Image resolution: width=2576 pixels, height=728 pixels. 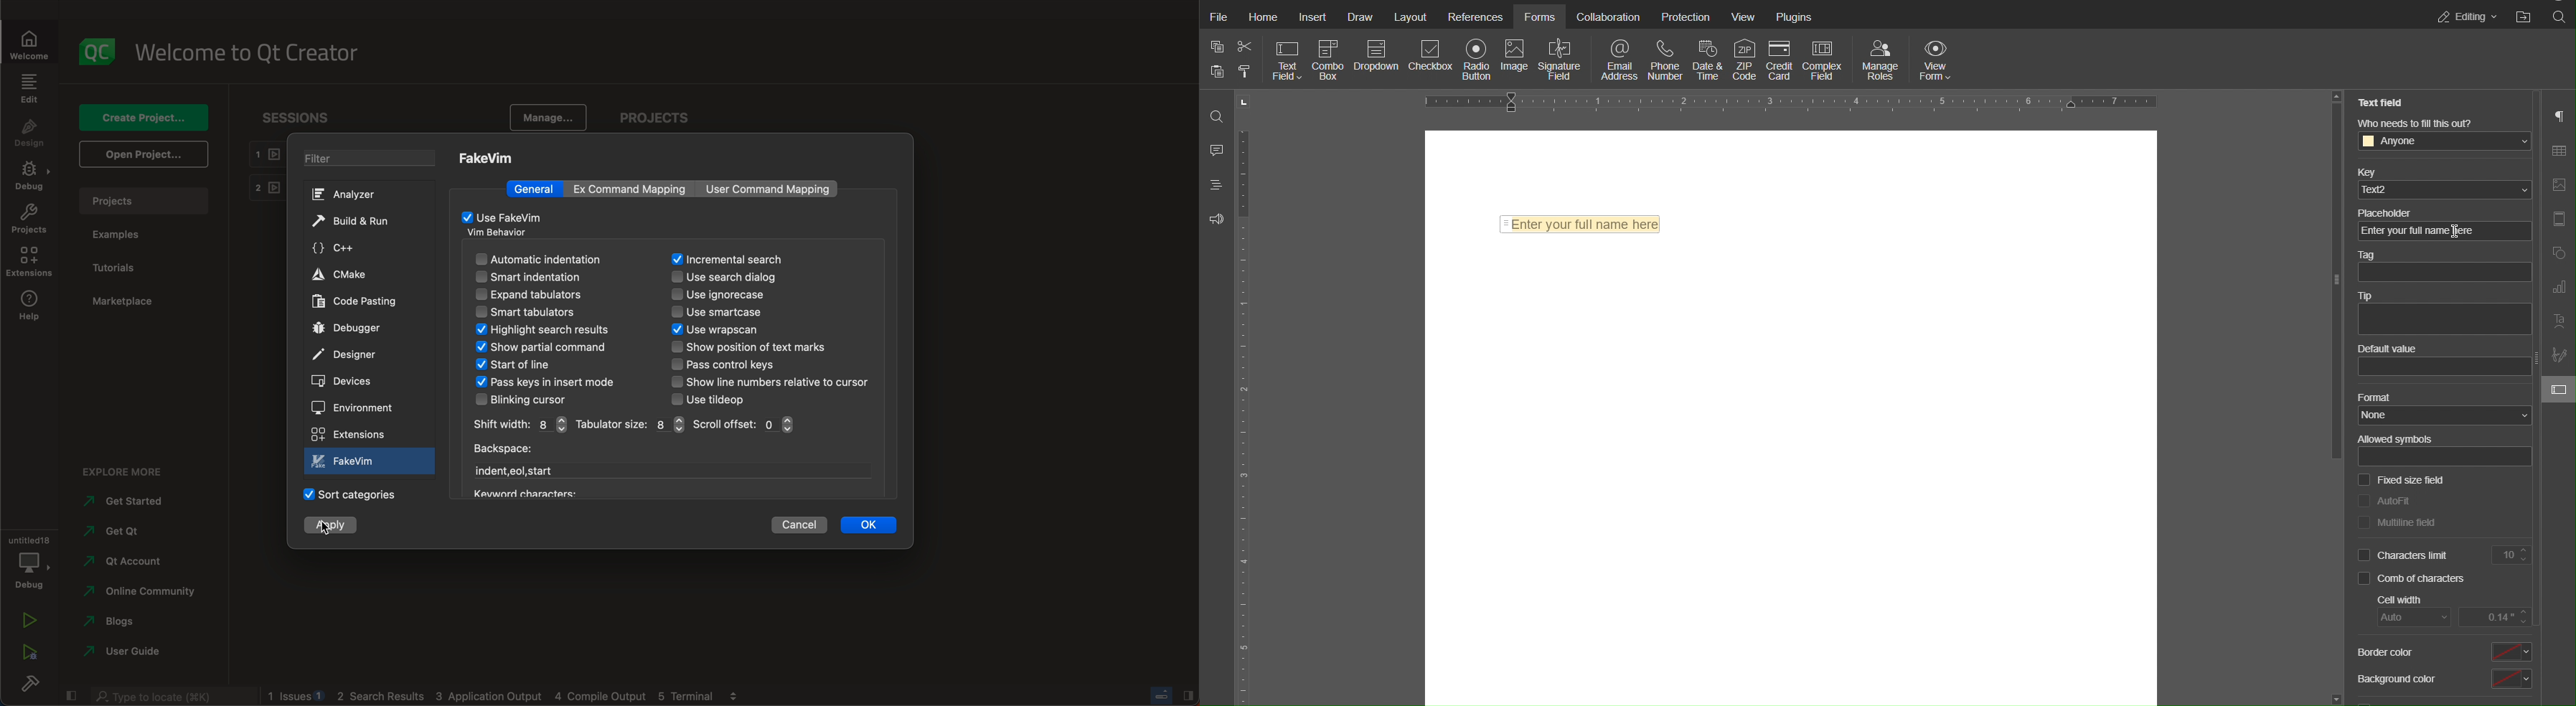 What do you see at coordinates (352, 493) in the screenshot?
I see `categories` at bounding box center [352, 493].